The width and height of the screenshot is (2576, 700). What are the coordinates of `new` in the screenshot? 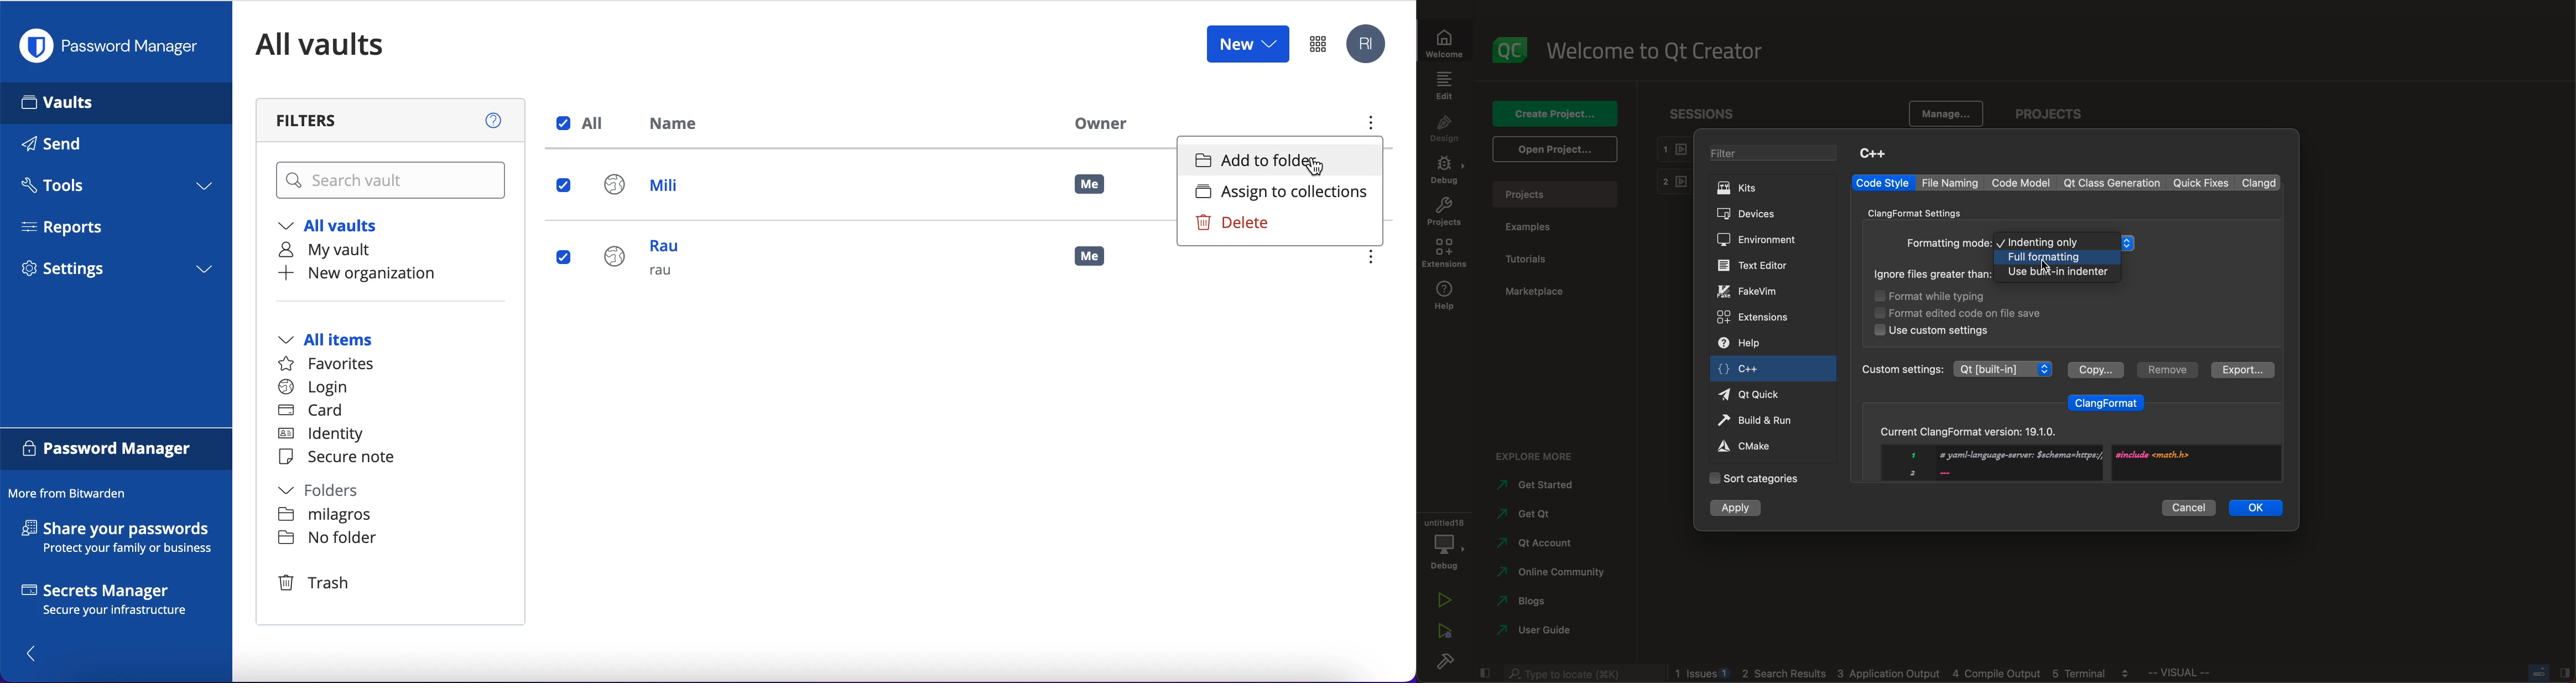 It's located at (1247, 43).